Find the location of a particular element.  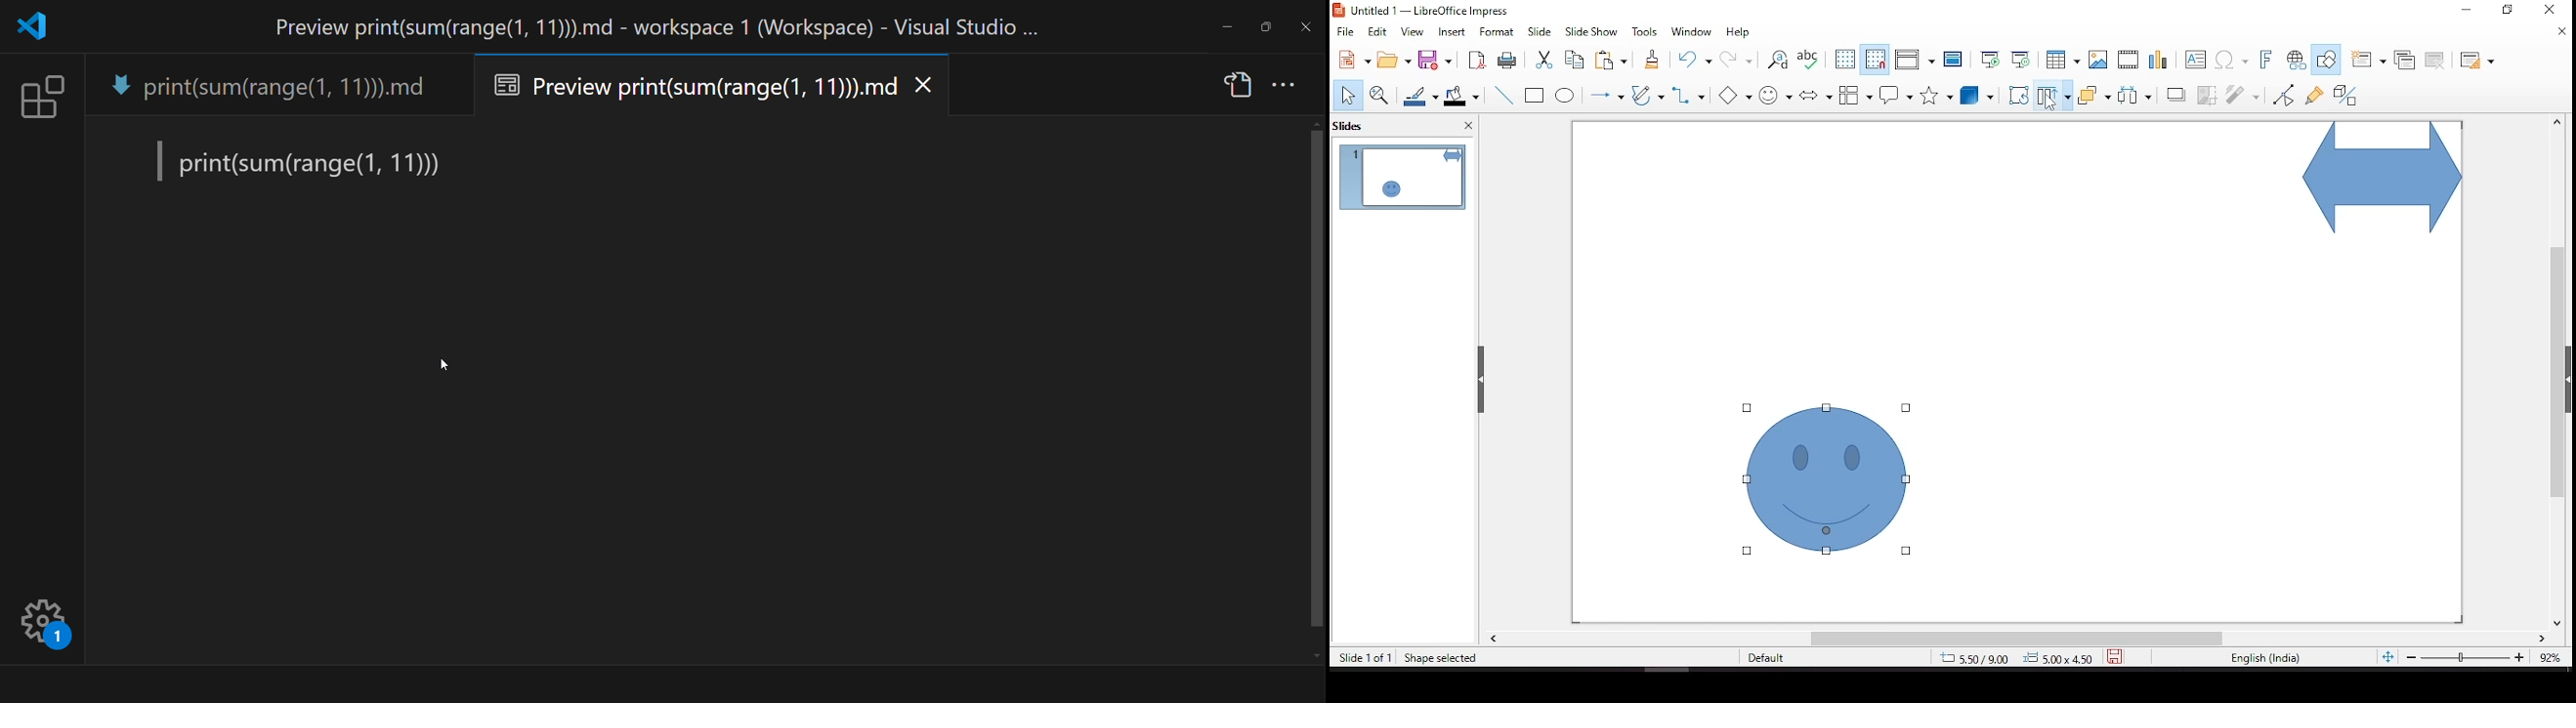

3D objects is located at coordinates (1977, 97).